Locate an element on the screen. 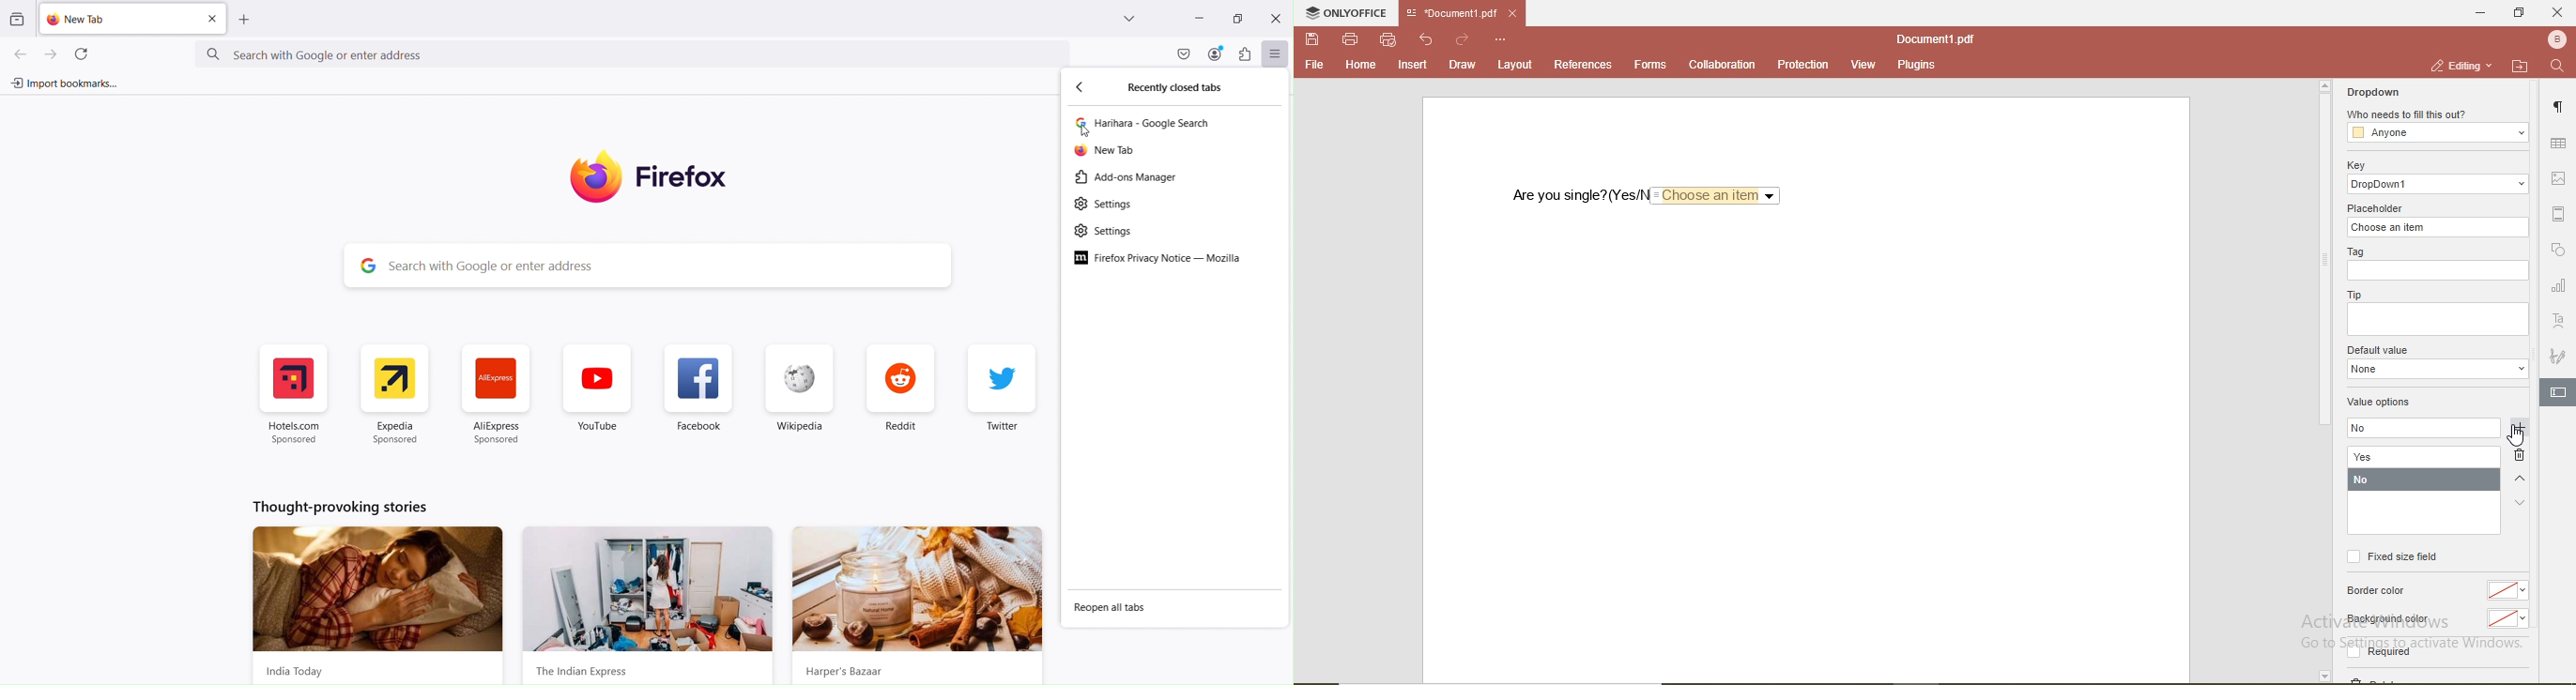 The height and width of the screenshot is (700, 2576). editing is located at coordinates (2463, 64).